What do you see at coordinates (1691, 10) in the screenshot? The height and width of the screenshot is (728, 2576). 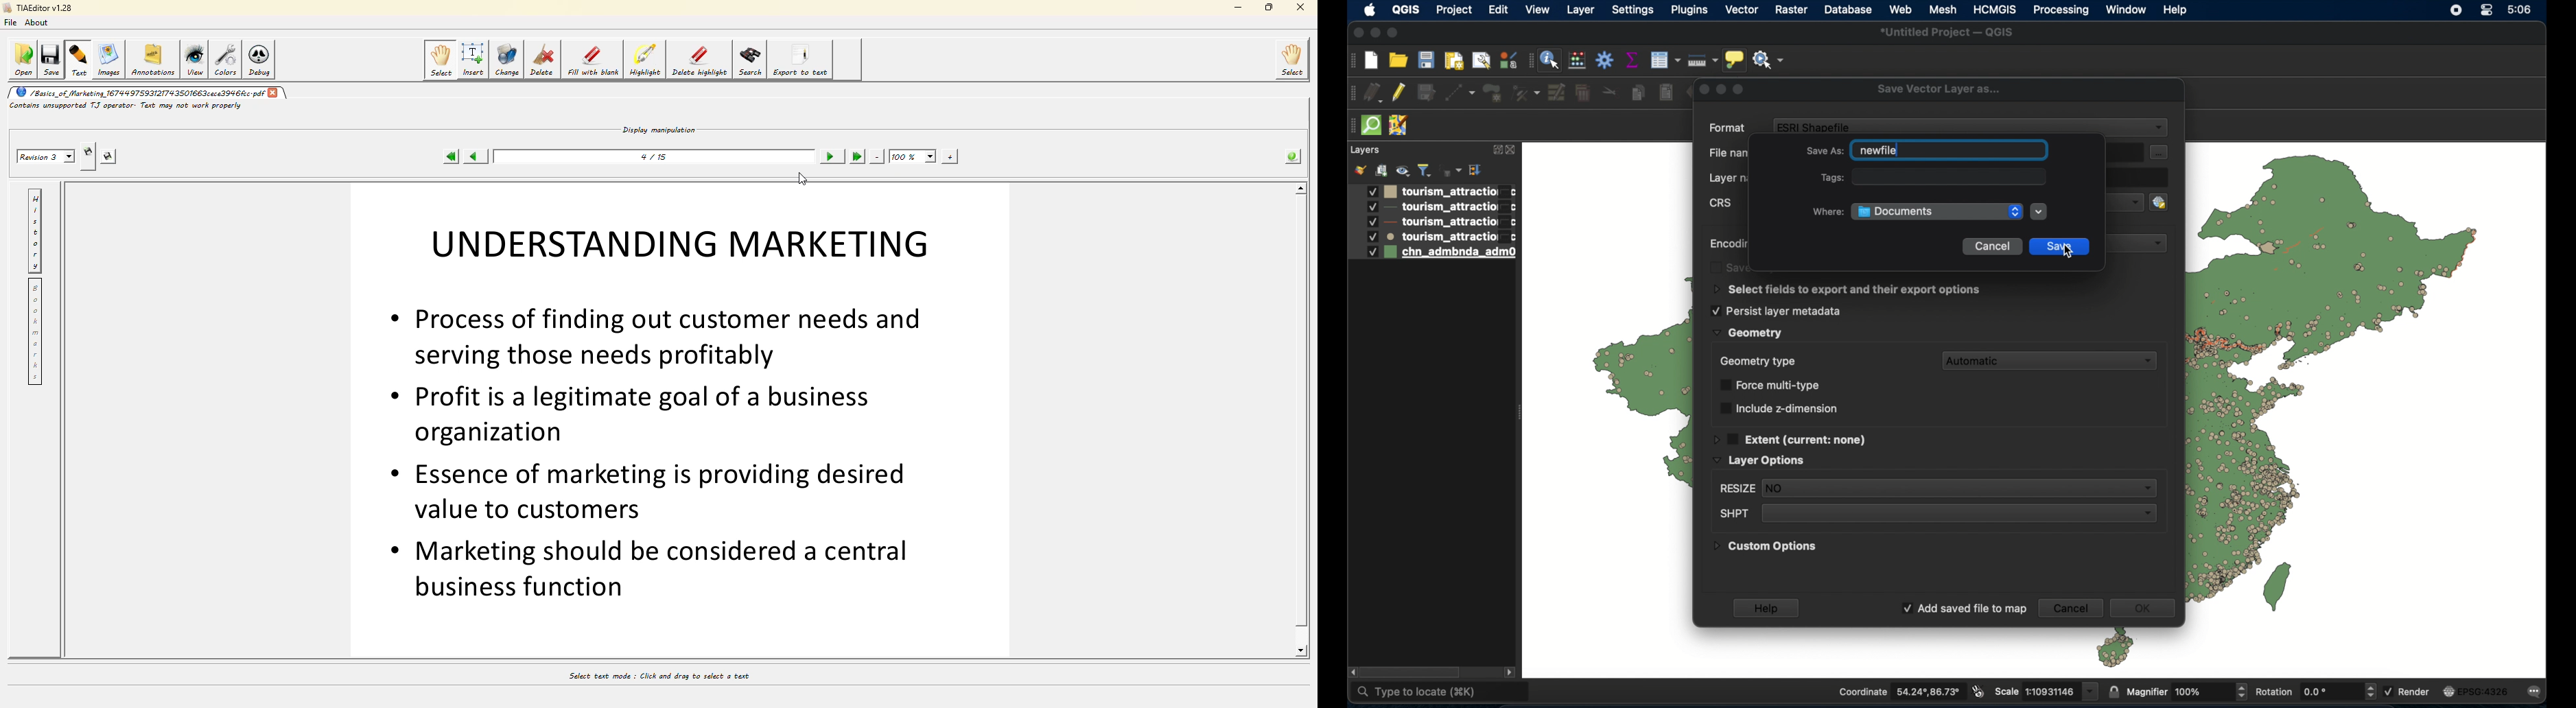 I see `plugins` at bounding box center [1691, 10].